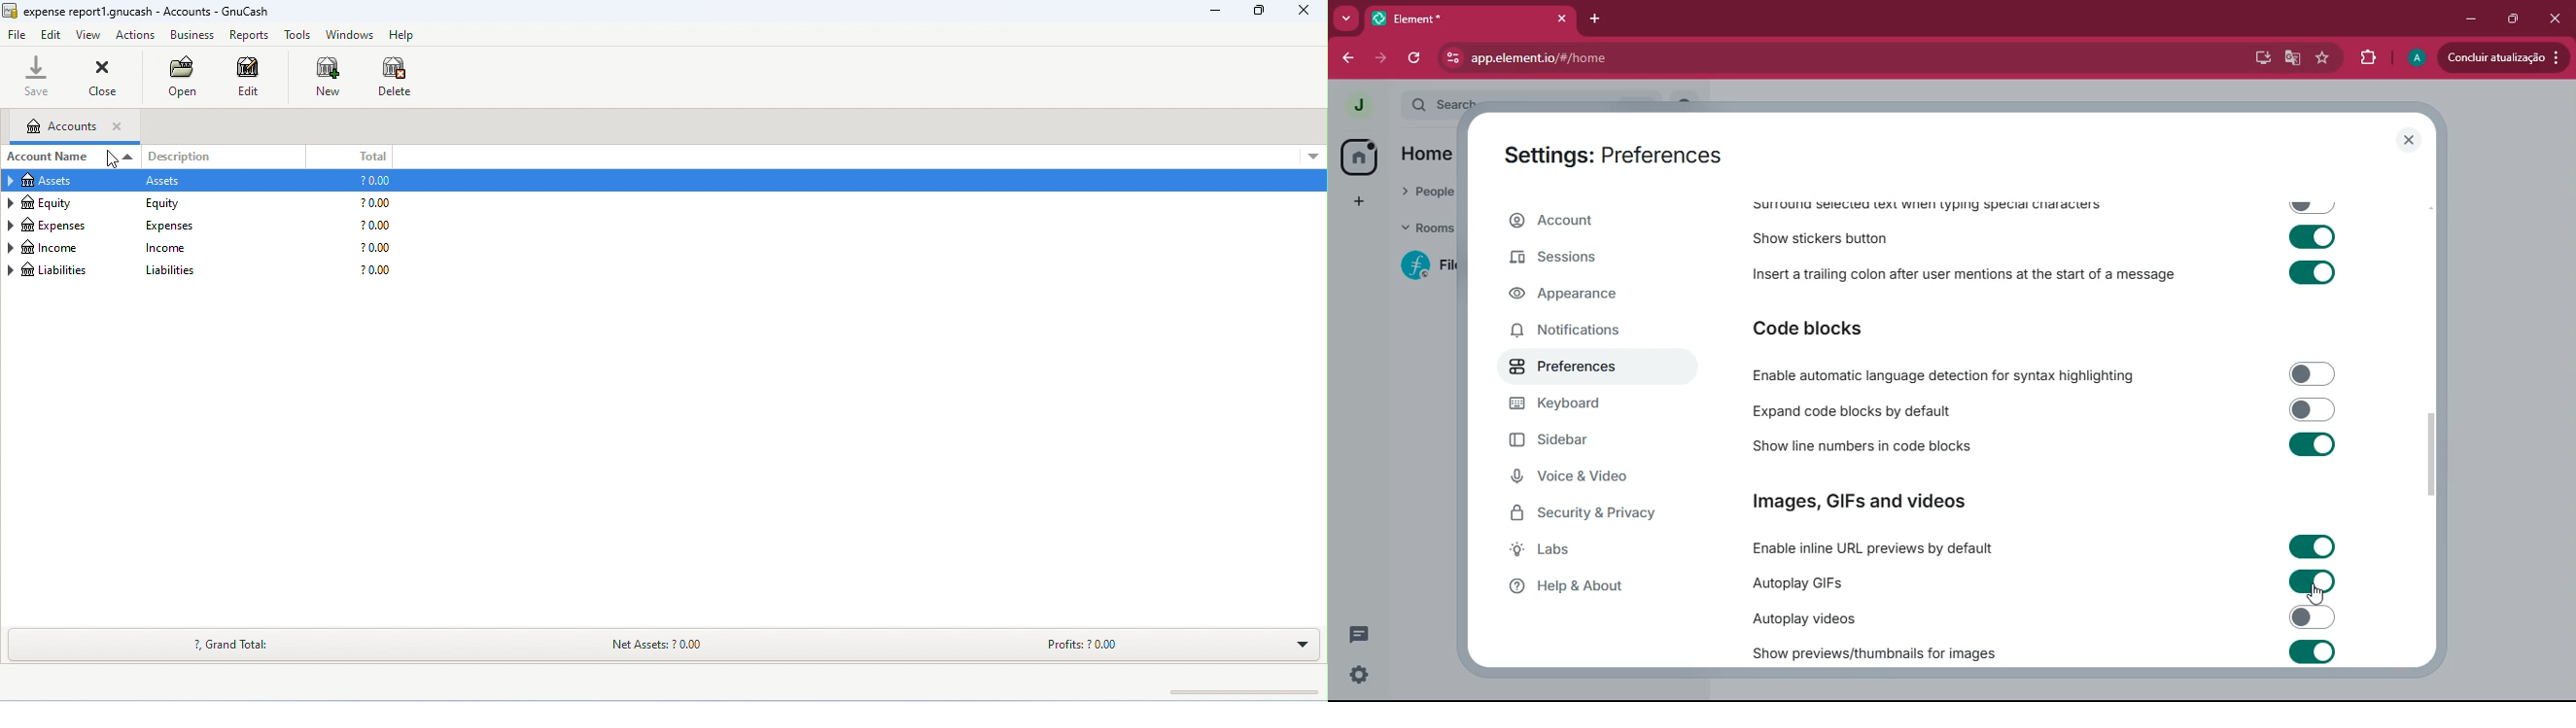  Describe the element at coordinates (2042, 374) in the screenshot. I see `Enable automatic language detection for syntax highlighting` at that location.